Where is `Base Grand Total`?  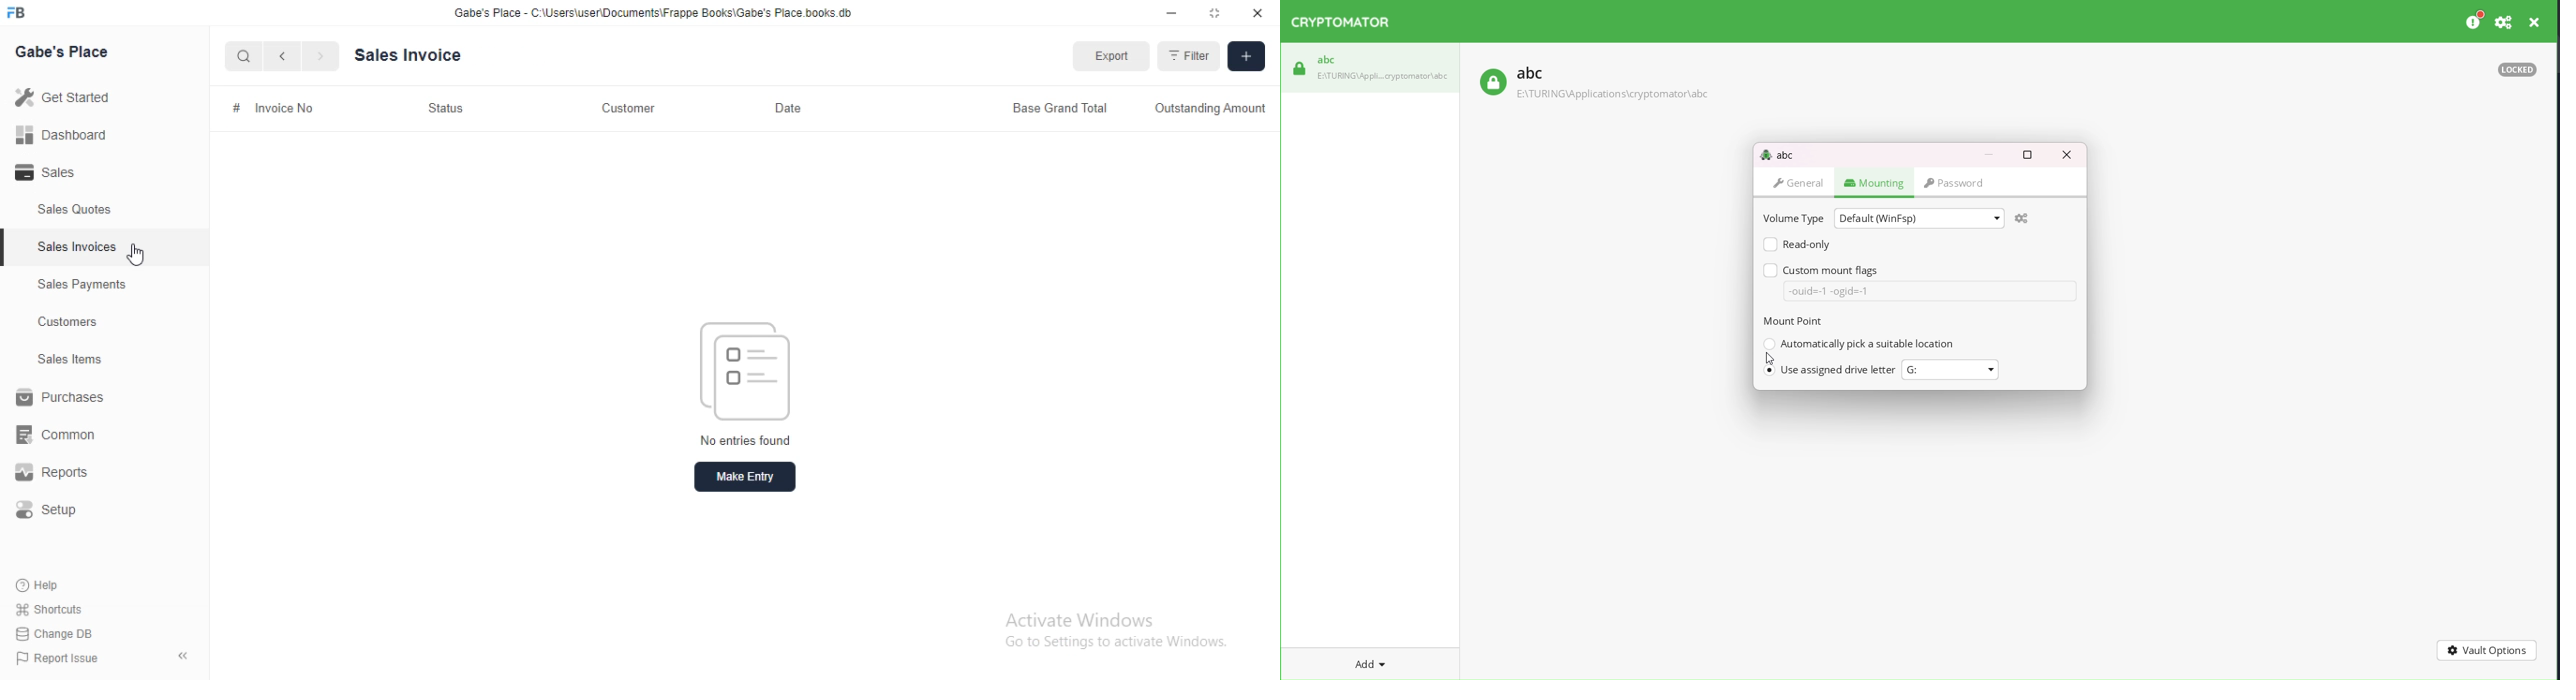 Base Grand Total is located at coordinates (1061, 109).